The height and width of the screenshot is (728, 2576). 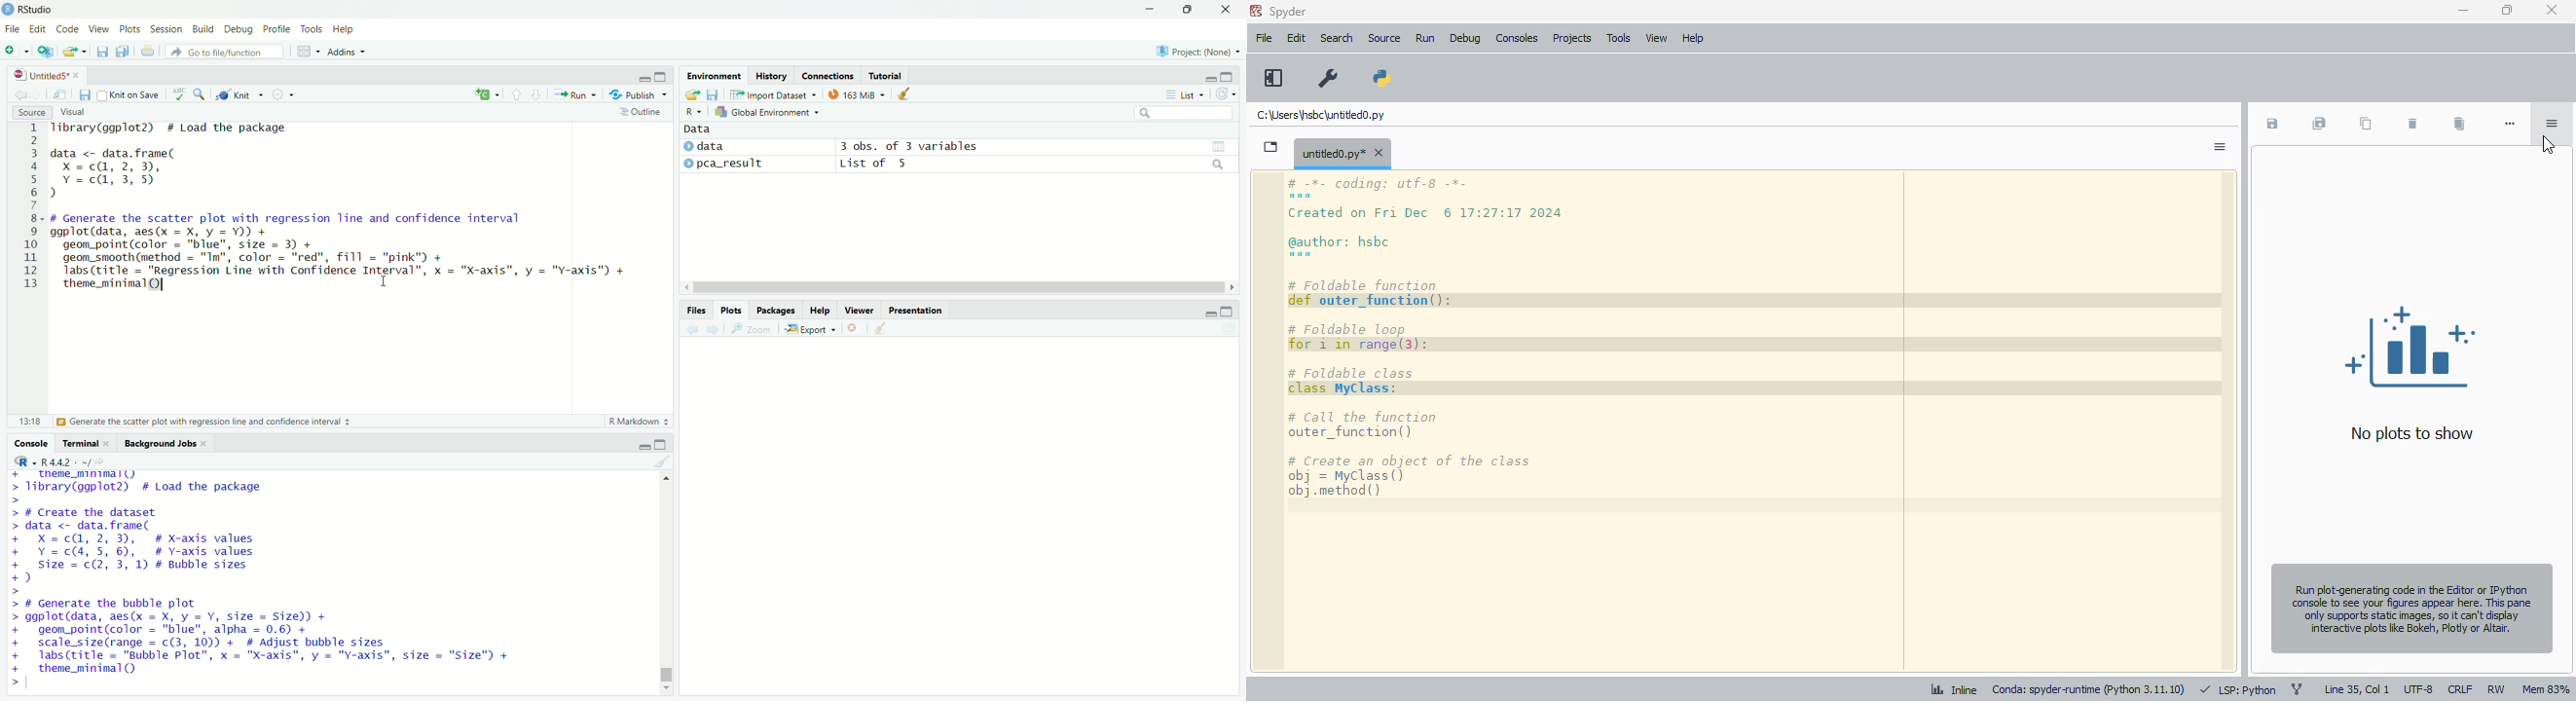 What do you see at coordinates (691, 93) in the screenshot?
I see `Load workspace` at bounding box center [691, 93].